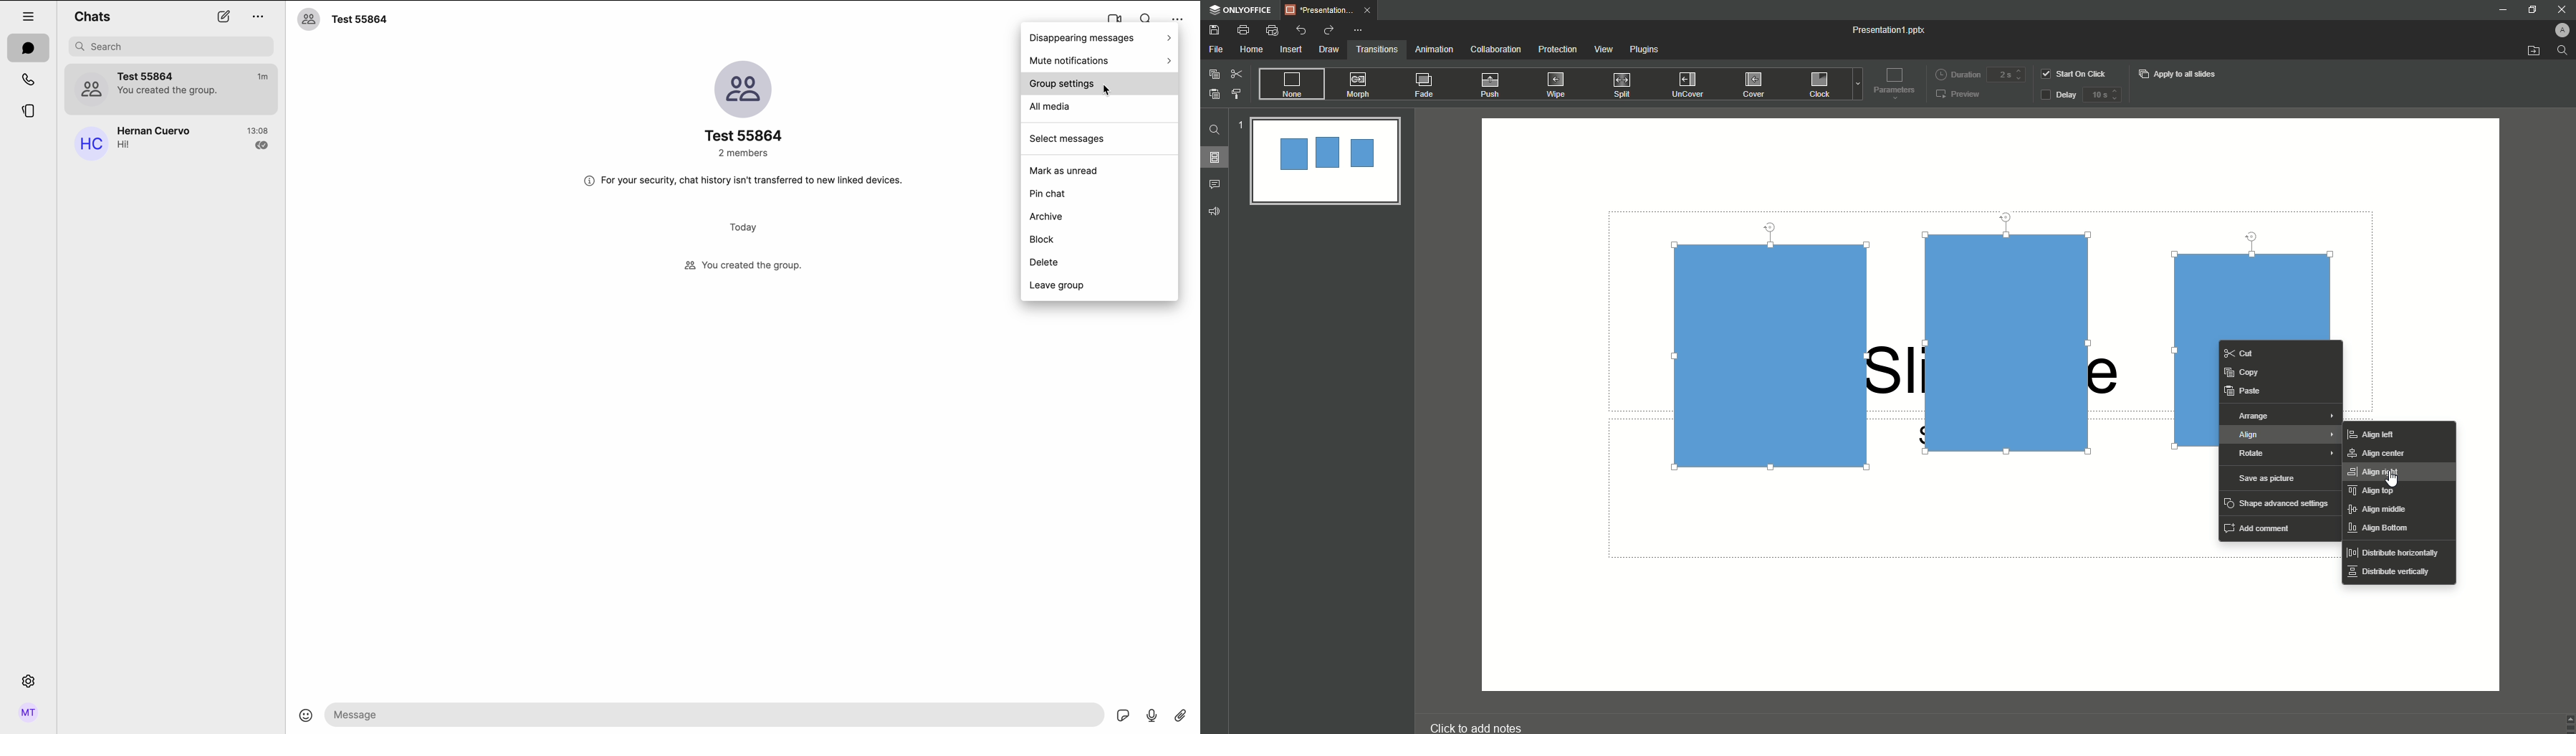 This screenshot has height=756, width=2576. Describe the element at coordinates (1099, 85) in the screenshot. I see `cursor on group settings` at that location.